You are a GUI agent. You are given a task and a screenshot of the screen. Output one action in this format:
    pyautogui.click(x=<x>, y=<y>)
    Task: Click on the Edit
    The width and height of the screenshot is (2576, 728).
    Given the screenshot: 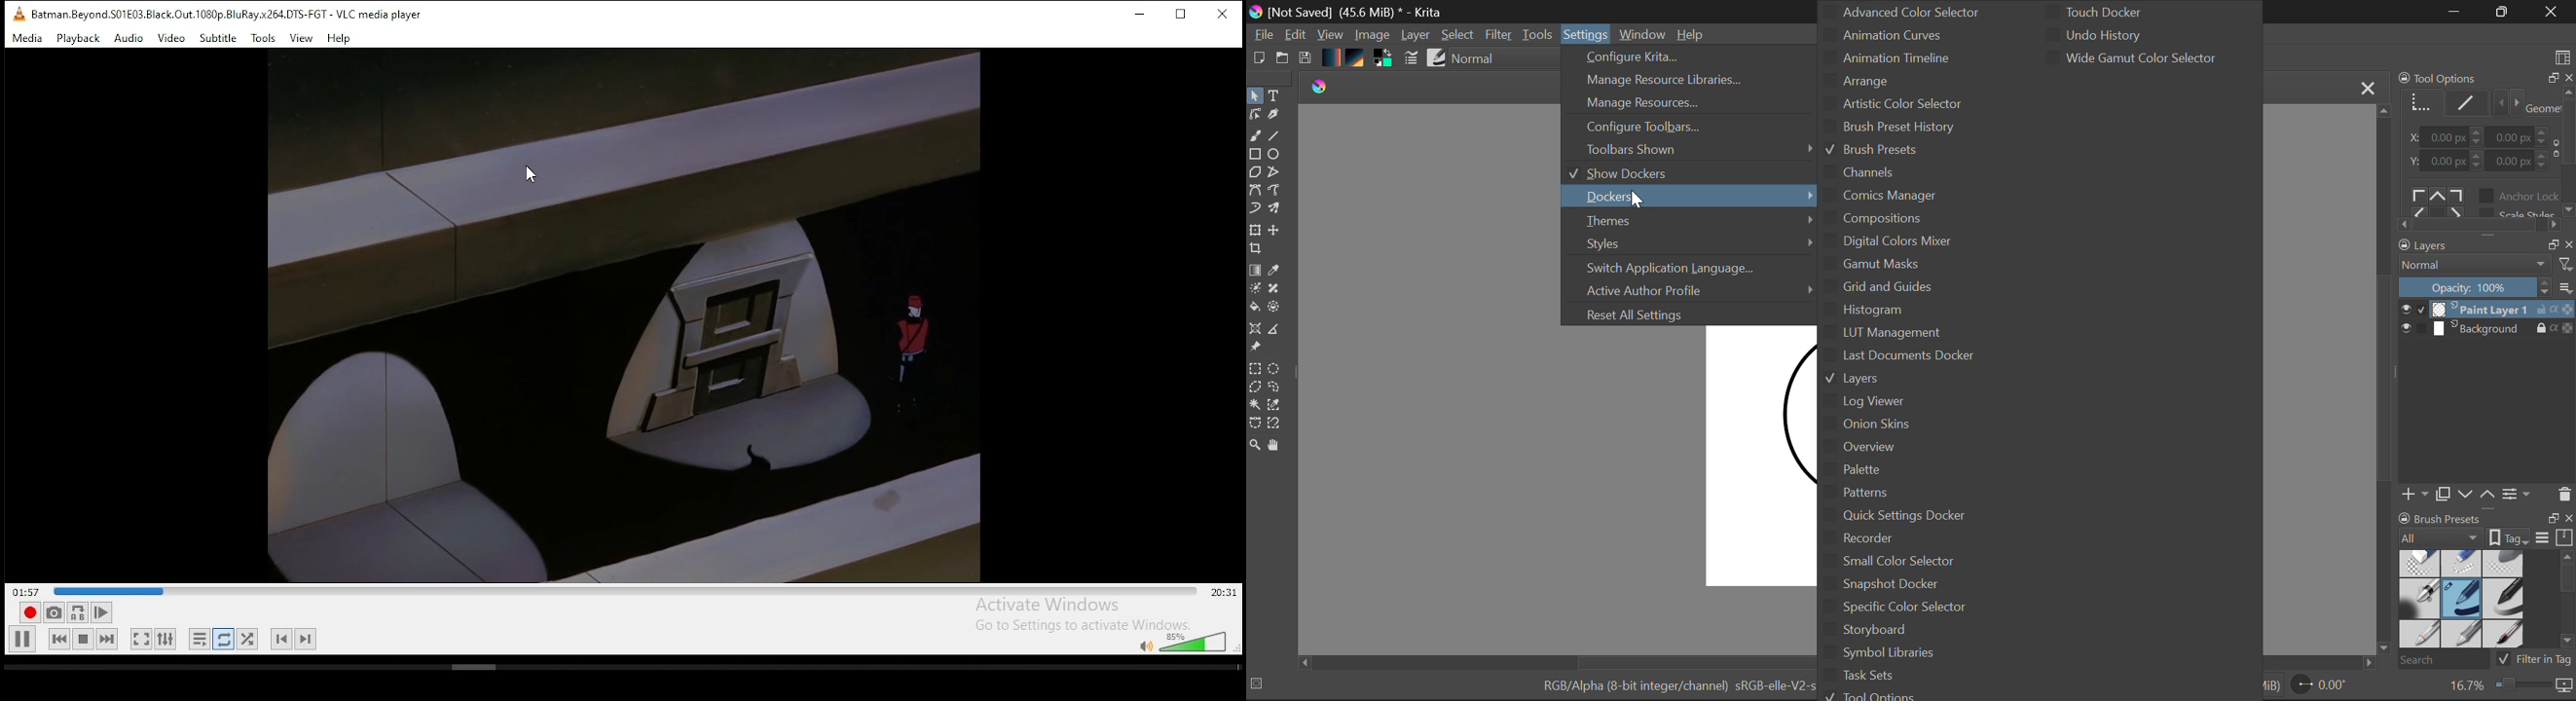 What is the action you would take?
    pyautogui.click(x=1296, y=35)
    